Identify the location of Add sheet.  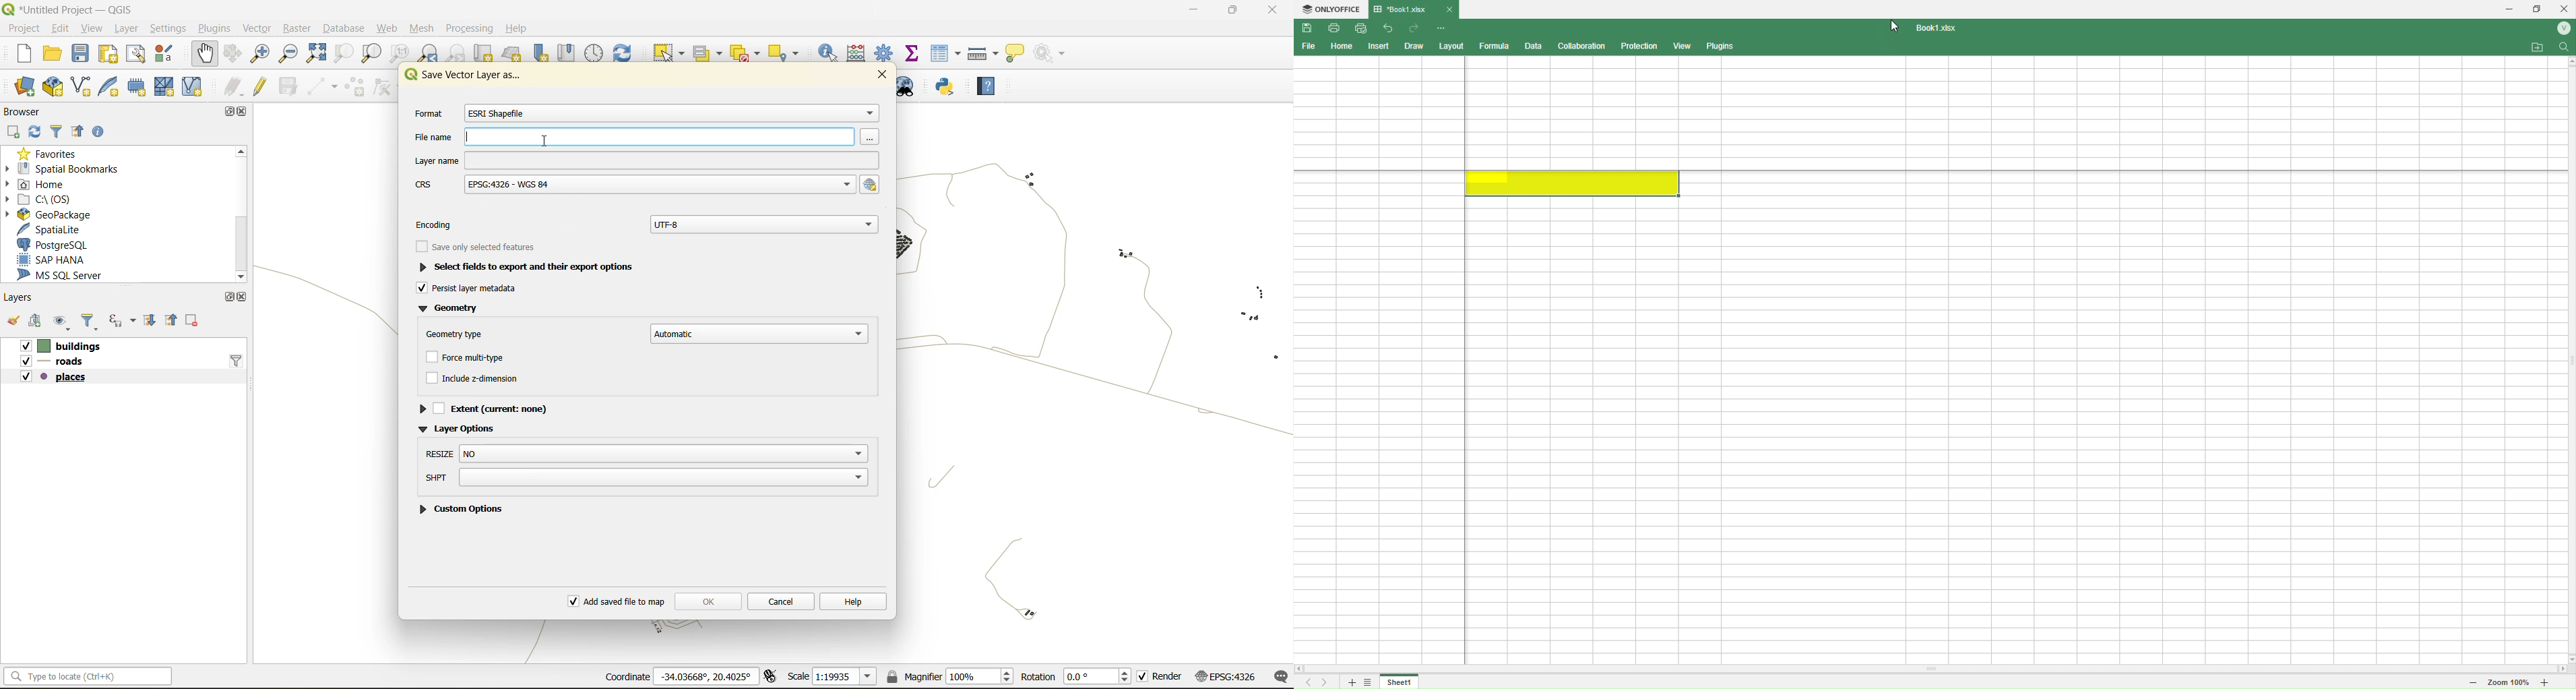
(1350, 682).